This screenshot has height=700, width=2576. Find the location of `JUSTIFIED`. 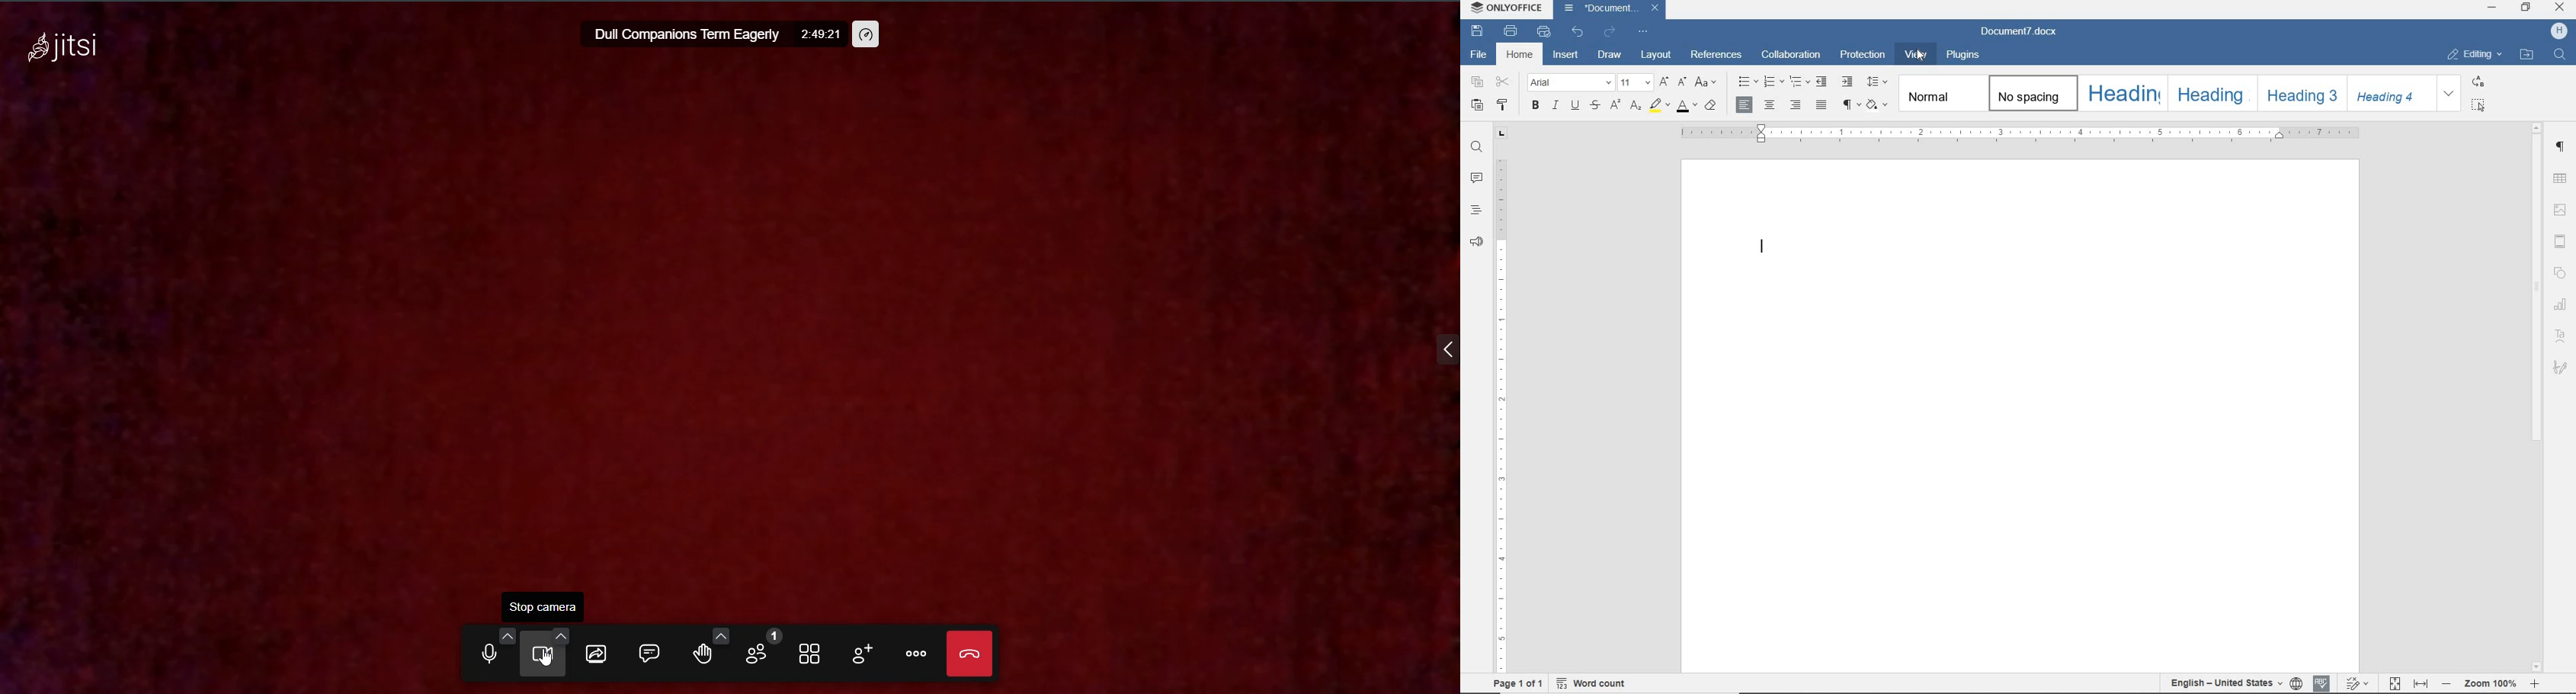

JUSTIFIED is located at coordinates (1822, 105).